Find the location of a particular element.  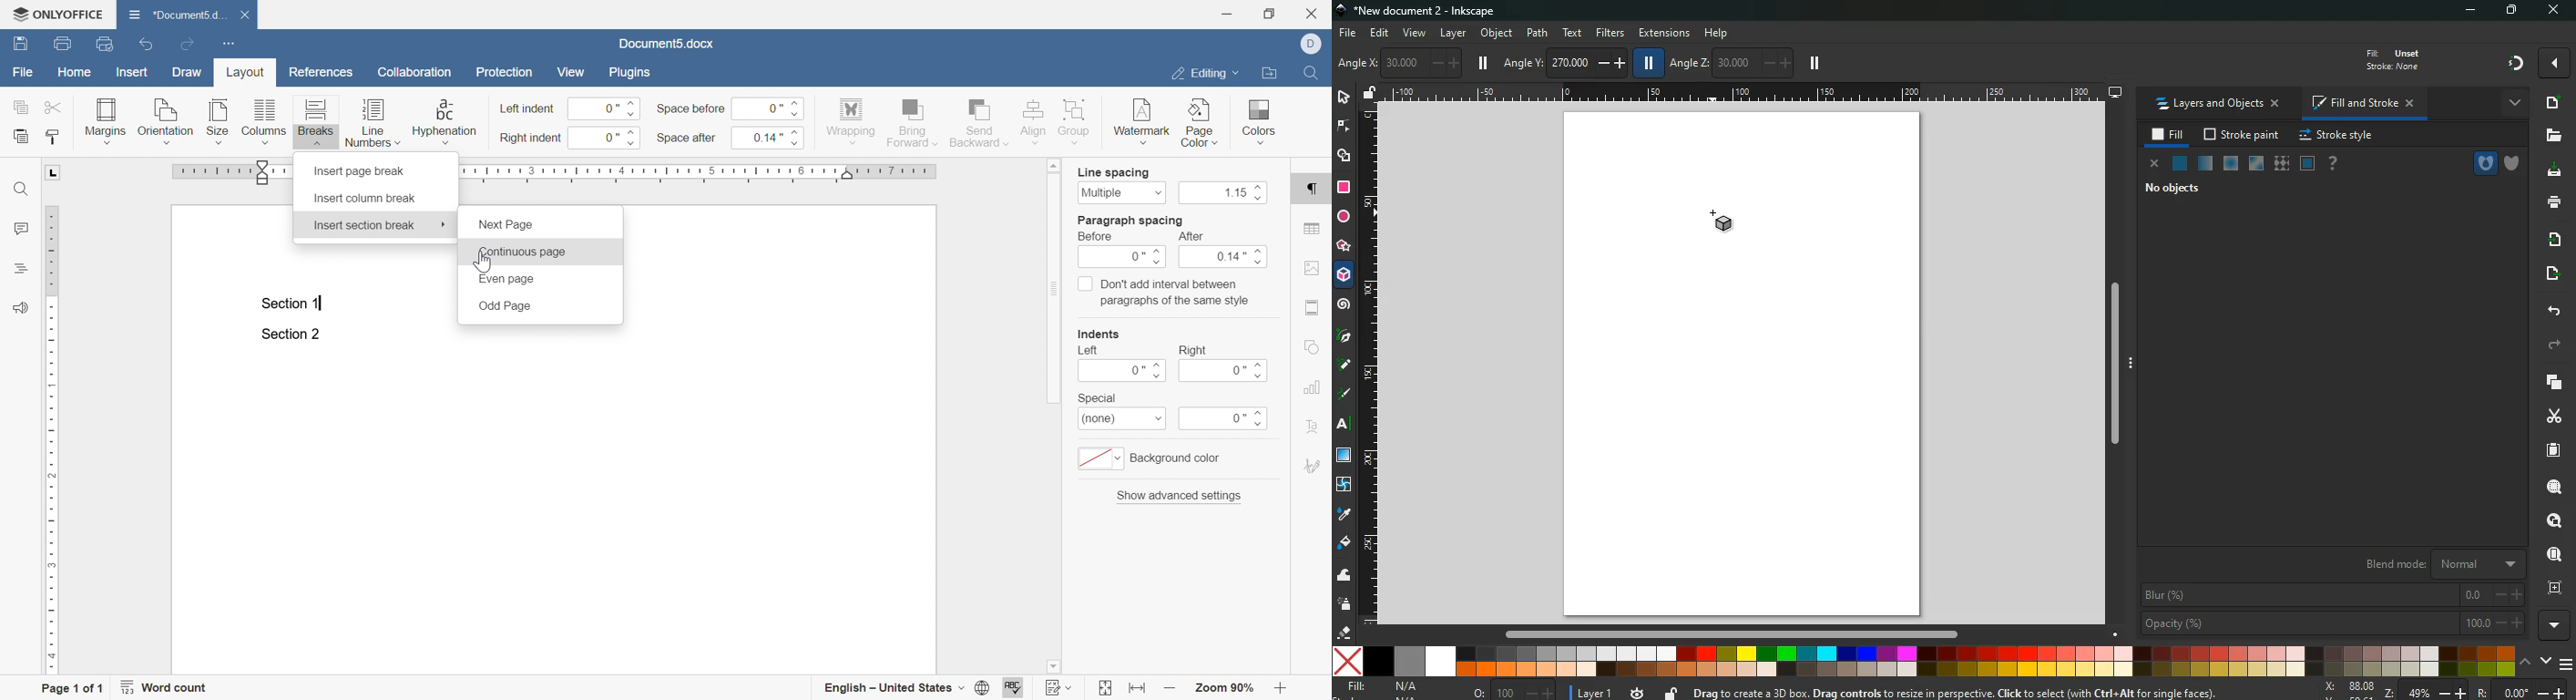

0.14 is located at coordinates (1227, 258).